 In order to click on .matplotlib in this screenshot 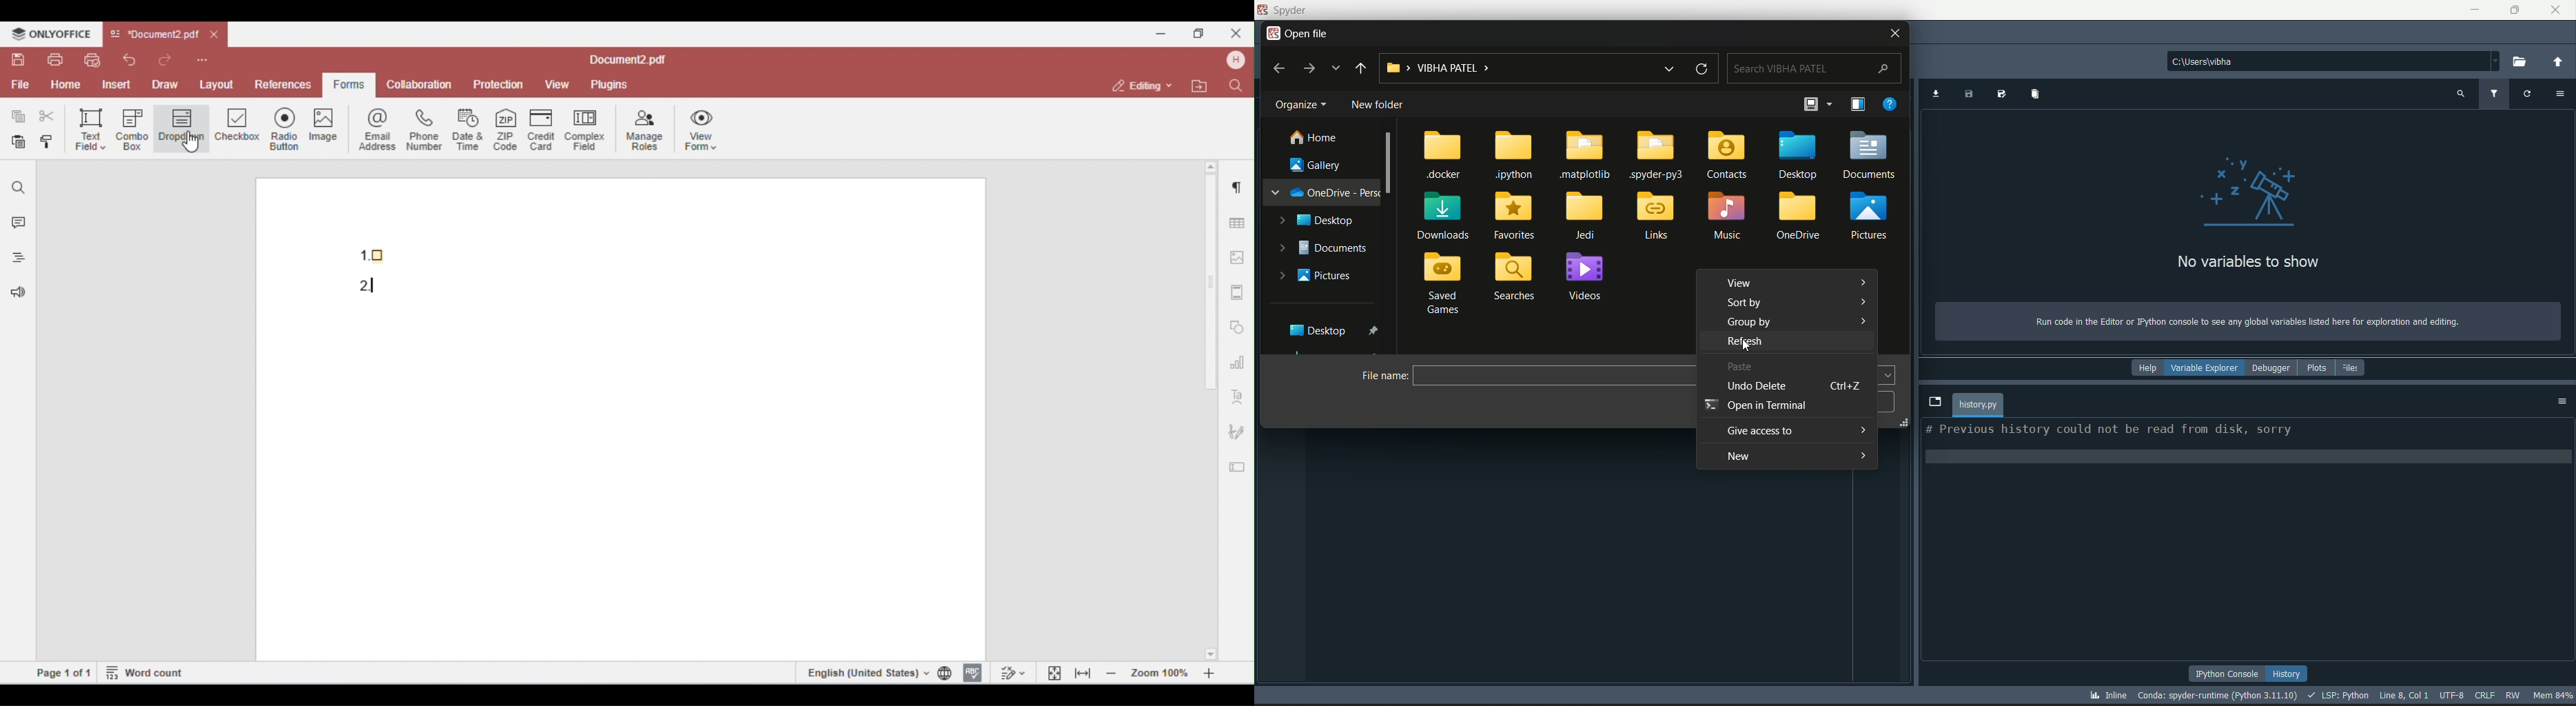, I will do `click(1588, 155)`.